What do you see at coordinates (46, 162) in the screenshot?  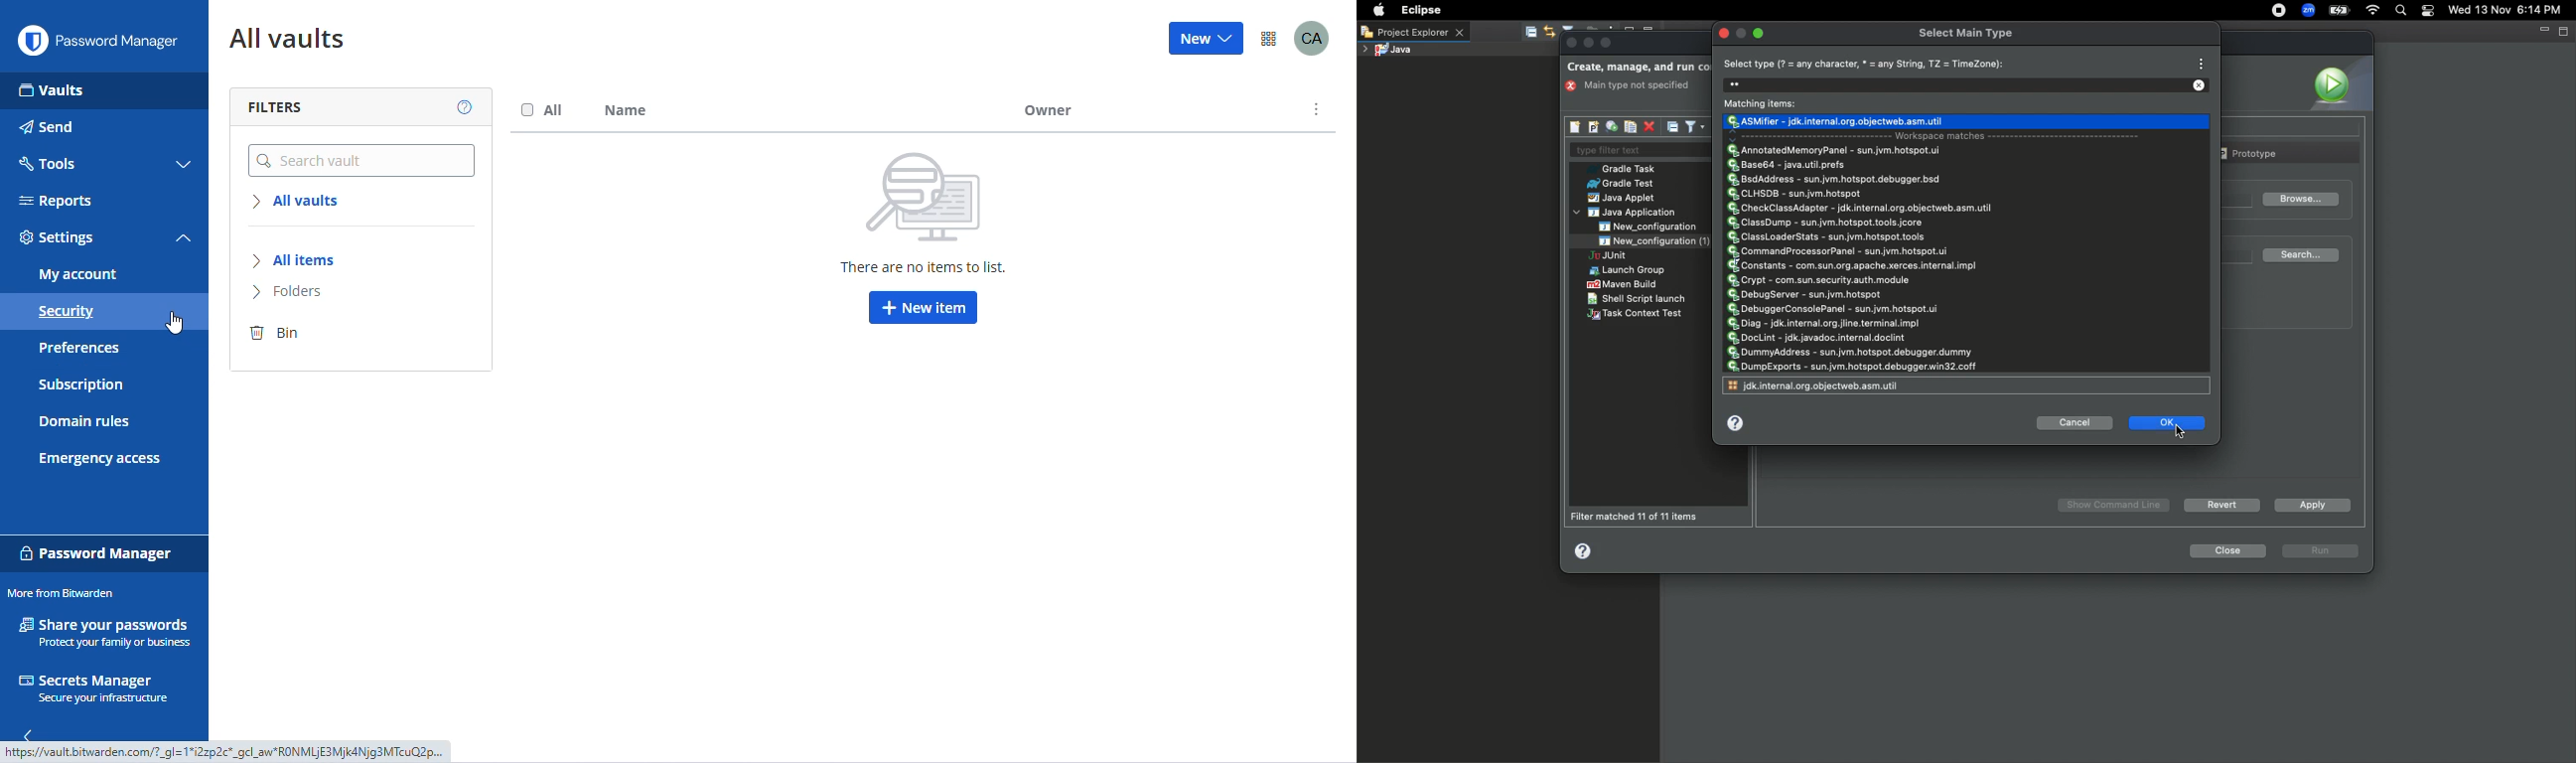 I see `tools` at bounding box center [46, 162].